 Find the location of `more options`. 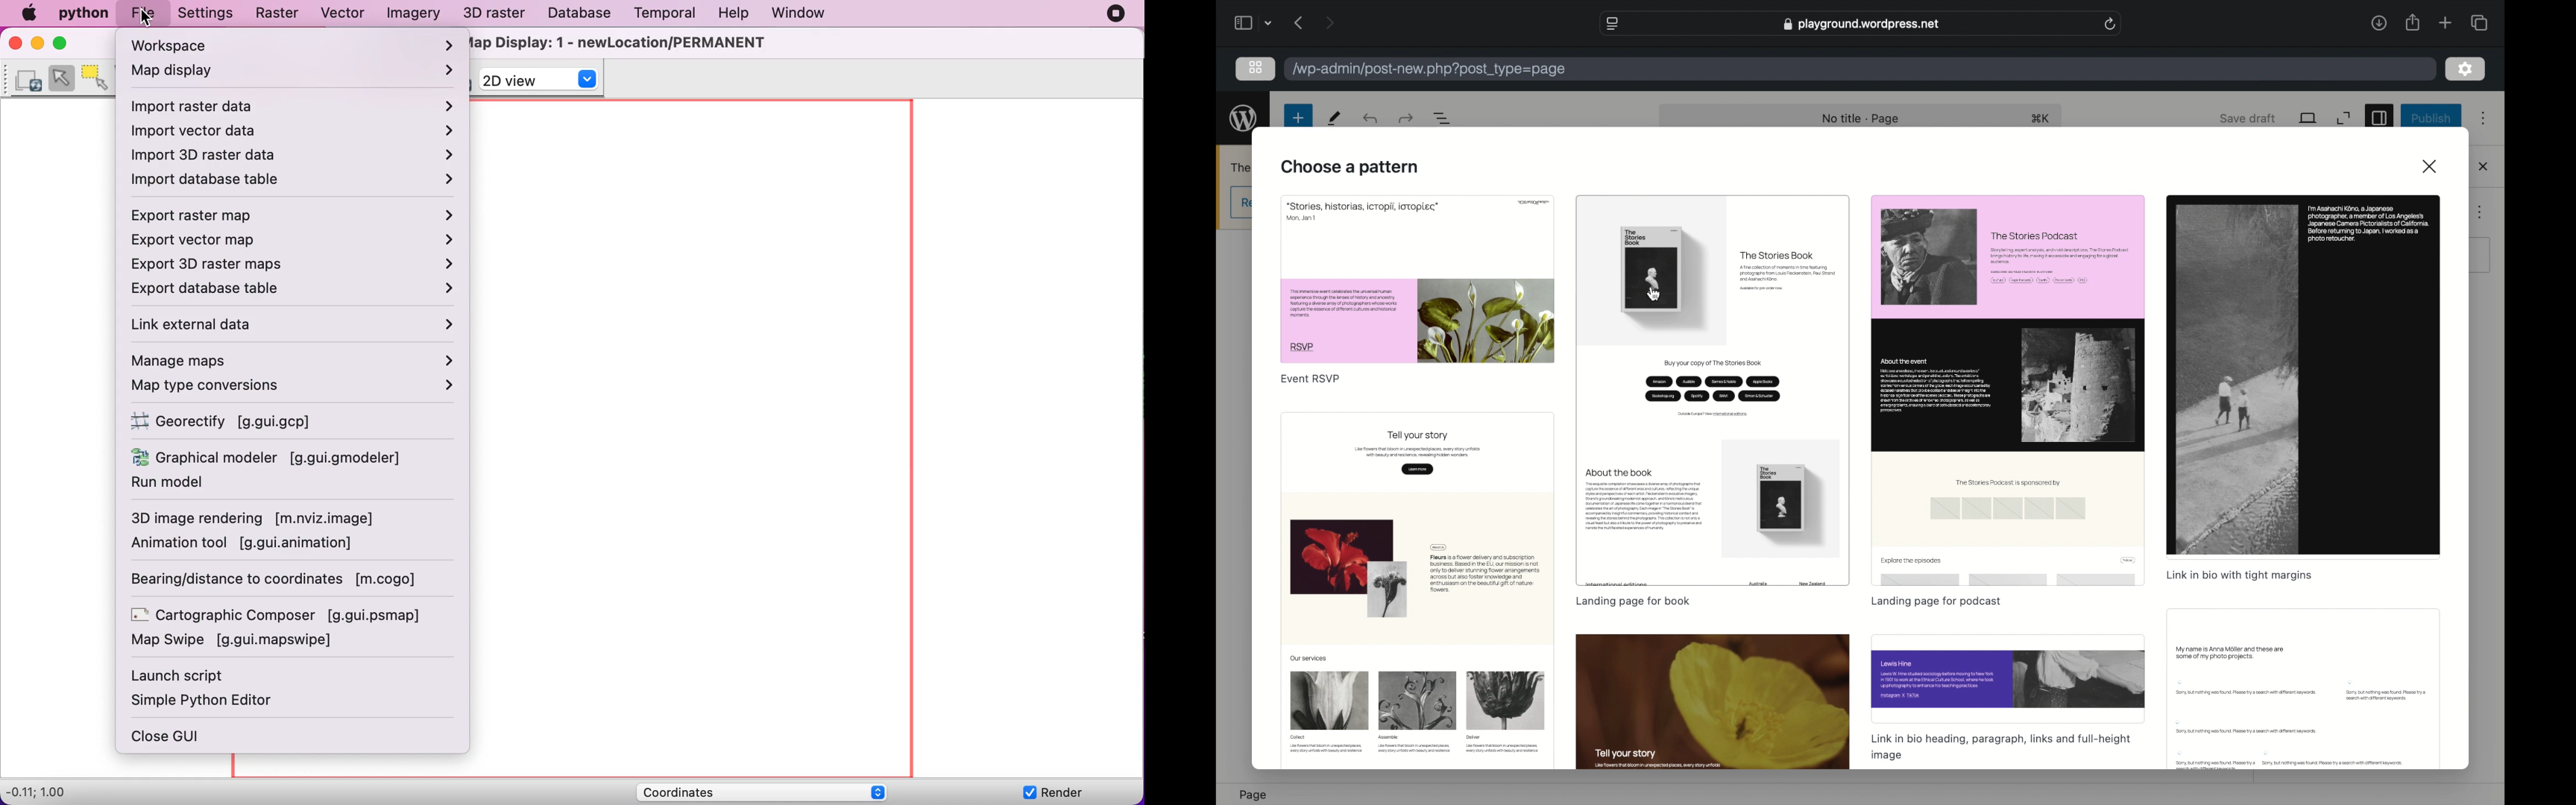

more options is located at coordinates (2479, 211).